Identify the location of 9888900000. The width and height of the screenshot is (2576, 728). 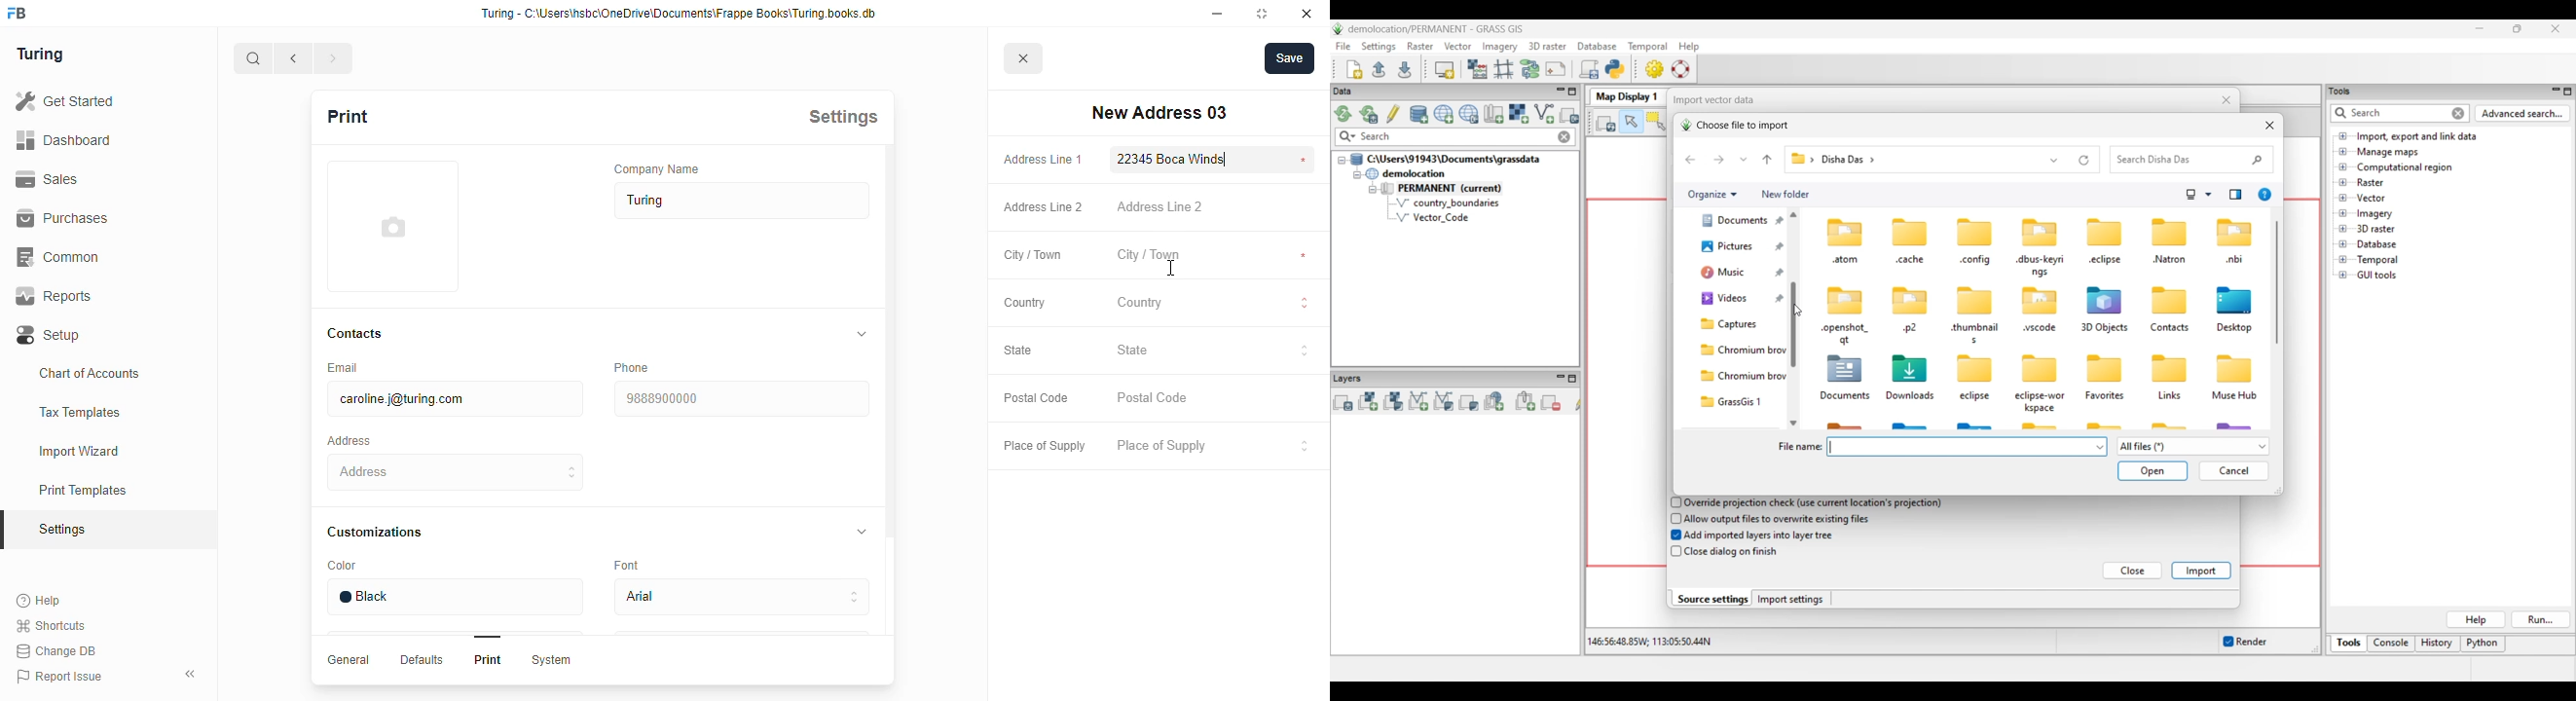
(740, 399).